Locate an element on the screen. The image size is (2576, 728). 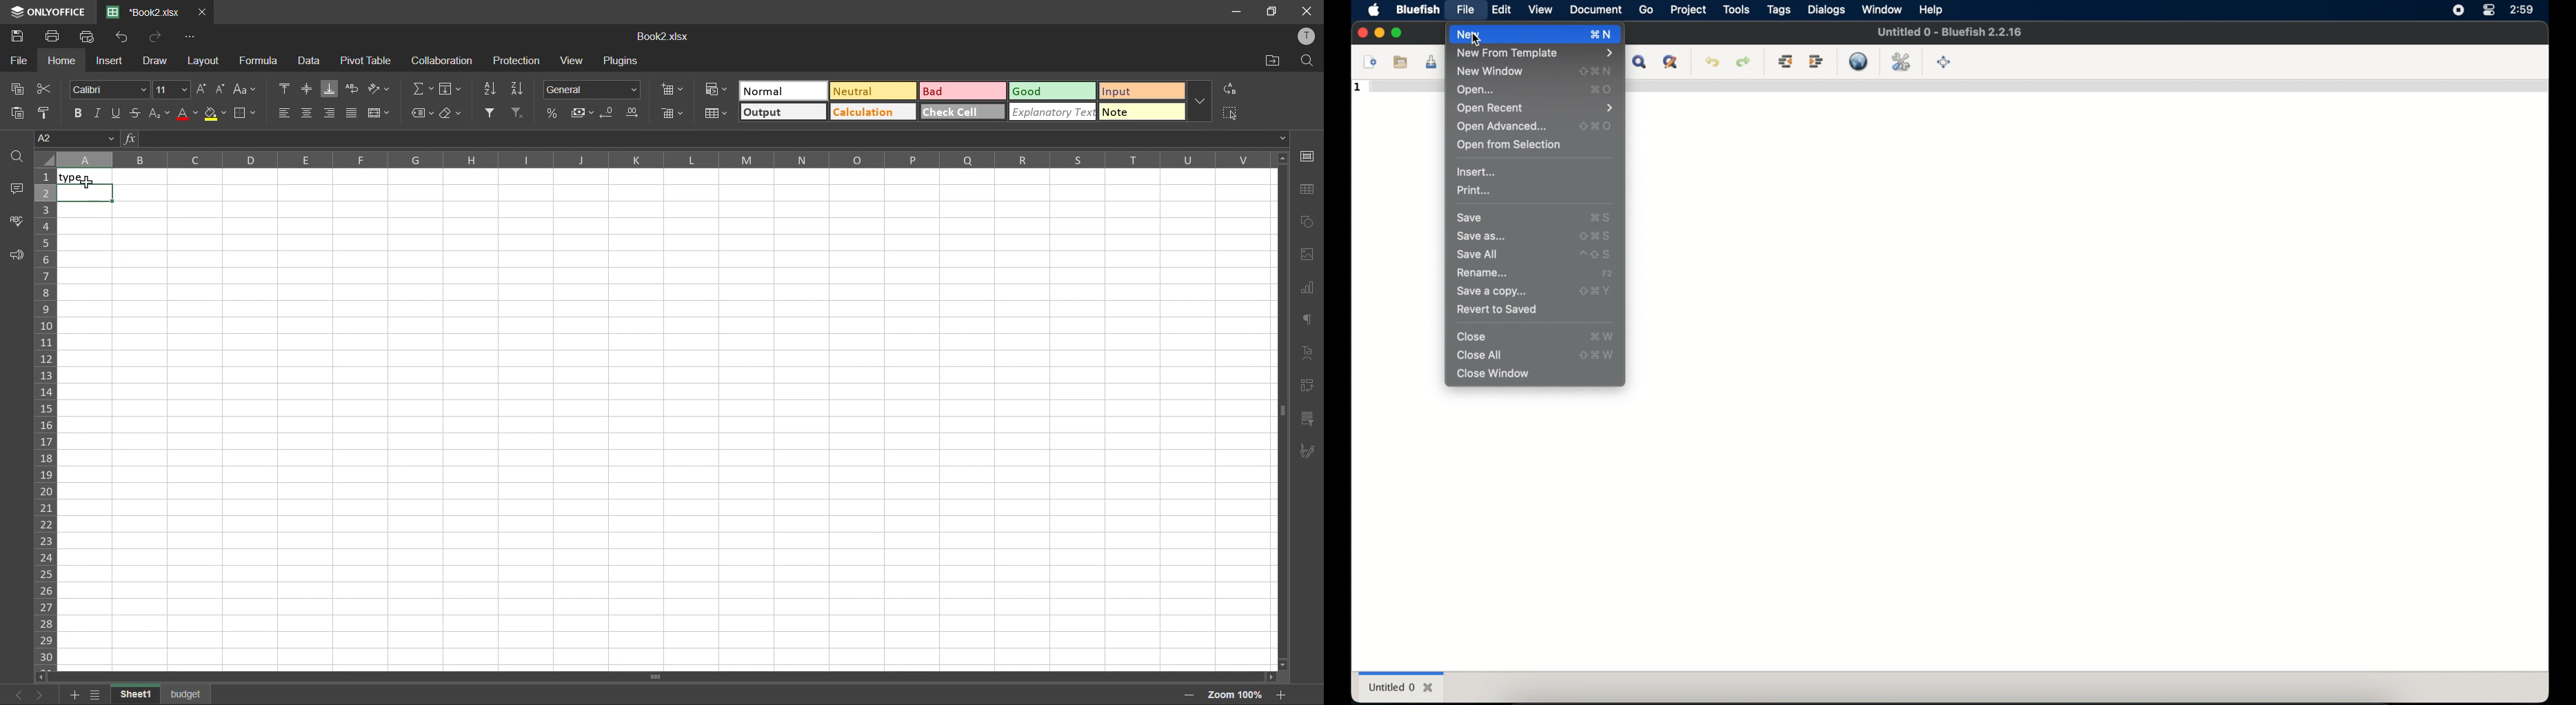
close is located at coordinates (1361, 33).